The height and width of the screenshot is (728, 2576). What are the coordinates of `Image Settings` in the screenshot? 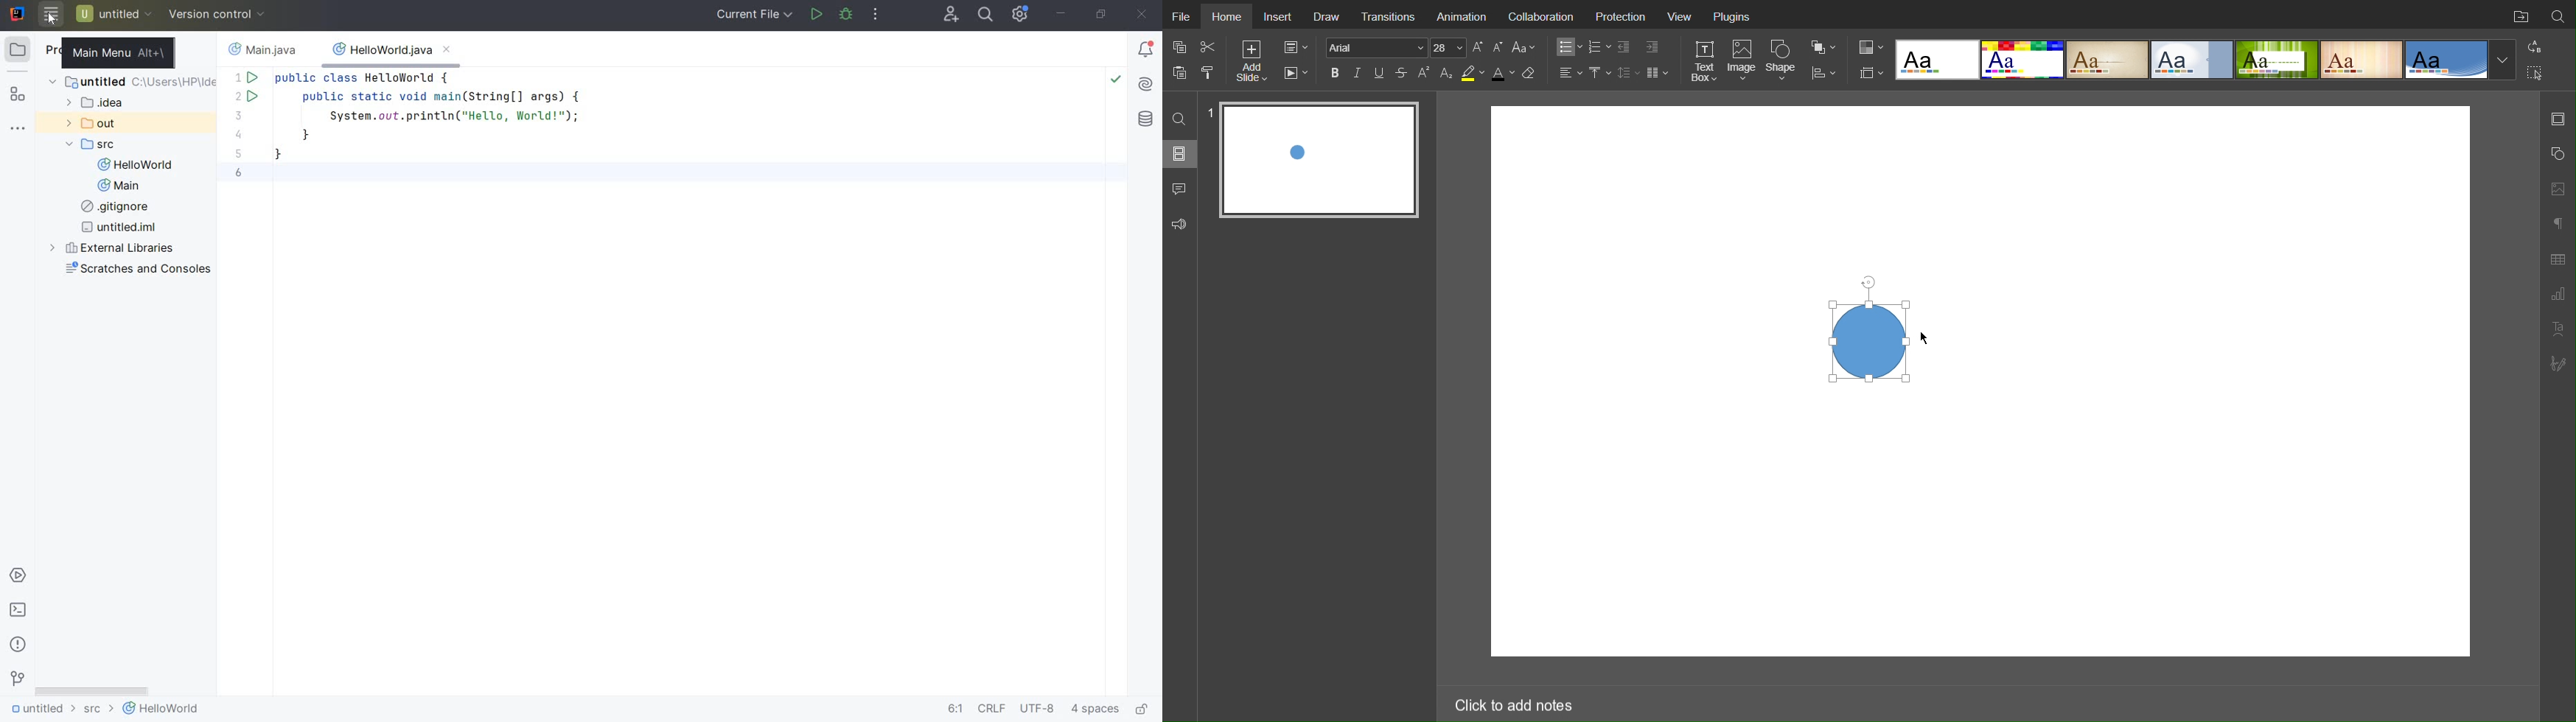 It's located at (2557, 187).